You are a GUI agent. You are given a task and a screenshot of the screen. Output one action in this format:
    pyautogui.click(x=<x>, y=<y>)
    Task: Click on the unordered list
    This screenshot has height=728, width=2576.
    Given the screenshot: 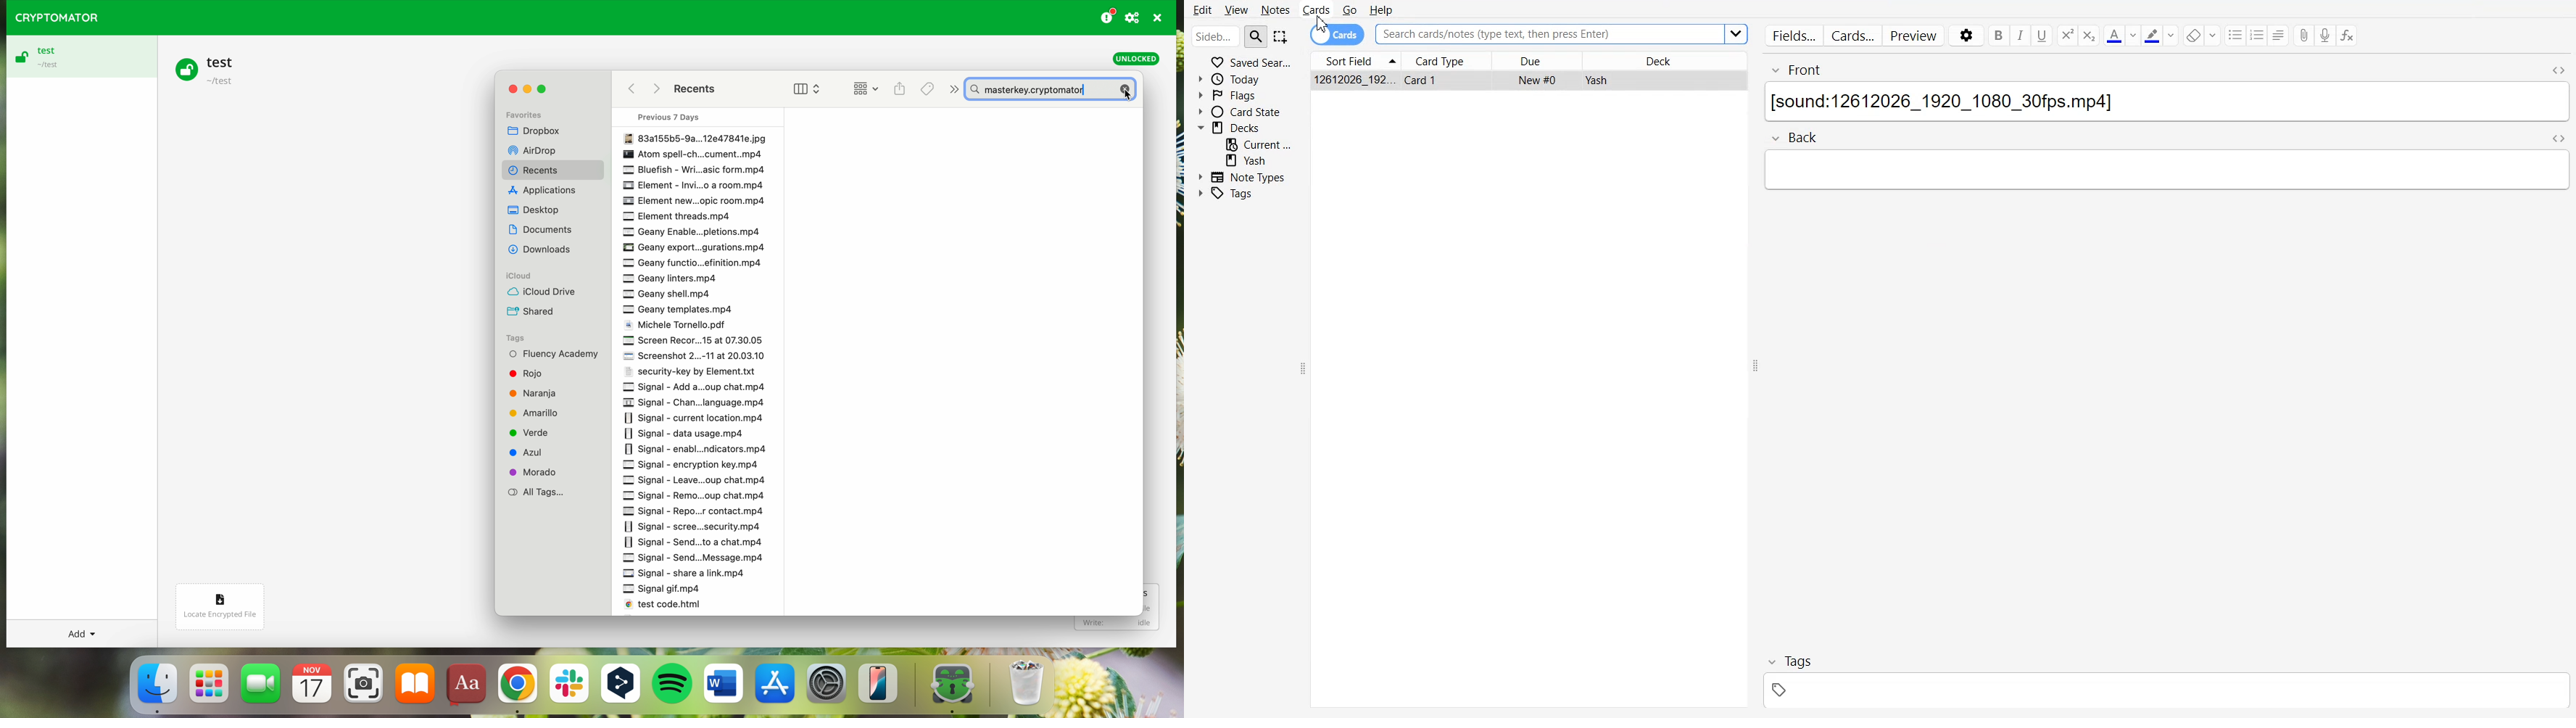 What is the action you would take?
    pyautogui.click(x=2236, y=35)
    